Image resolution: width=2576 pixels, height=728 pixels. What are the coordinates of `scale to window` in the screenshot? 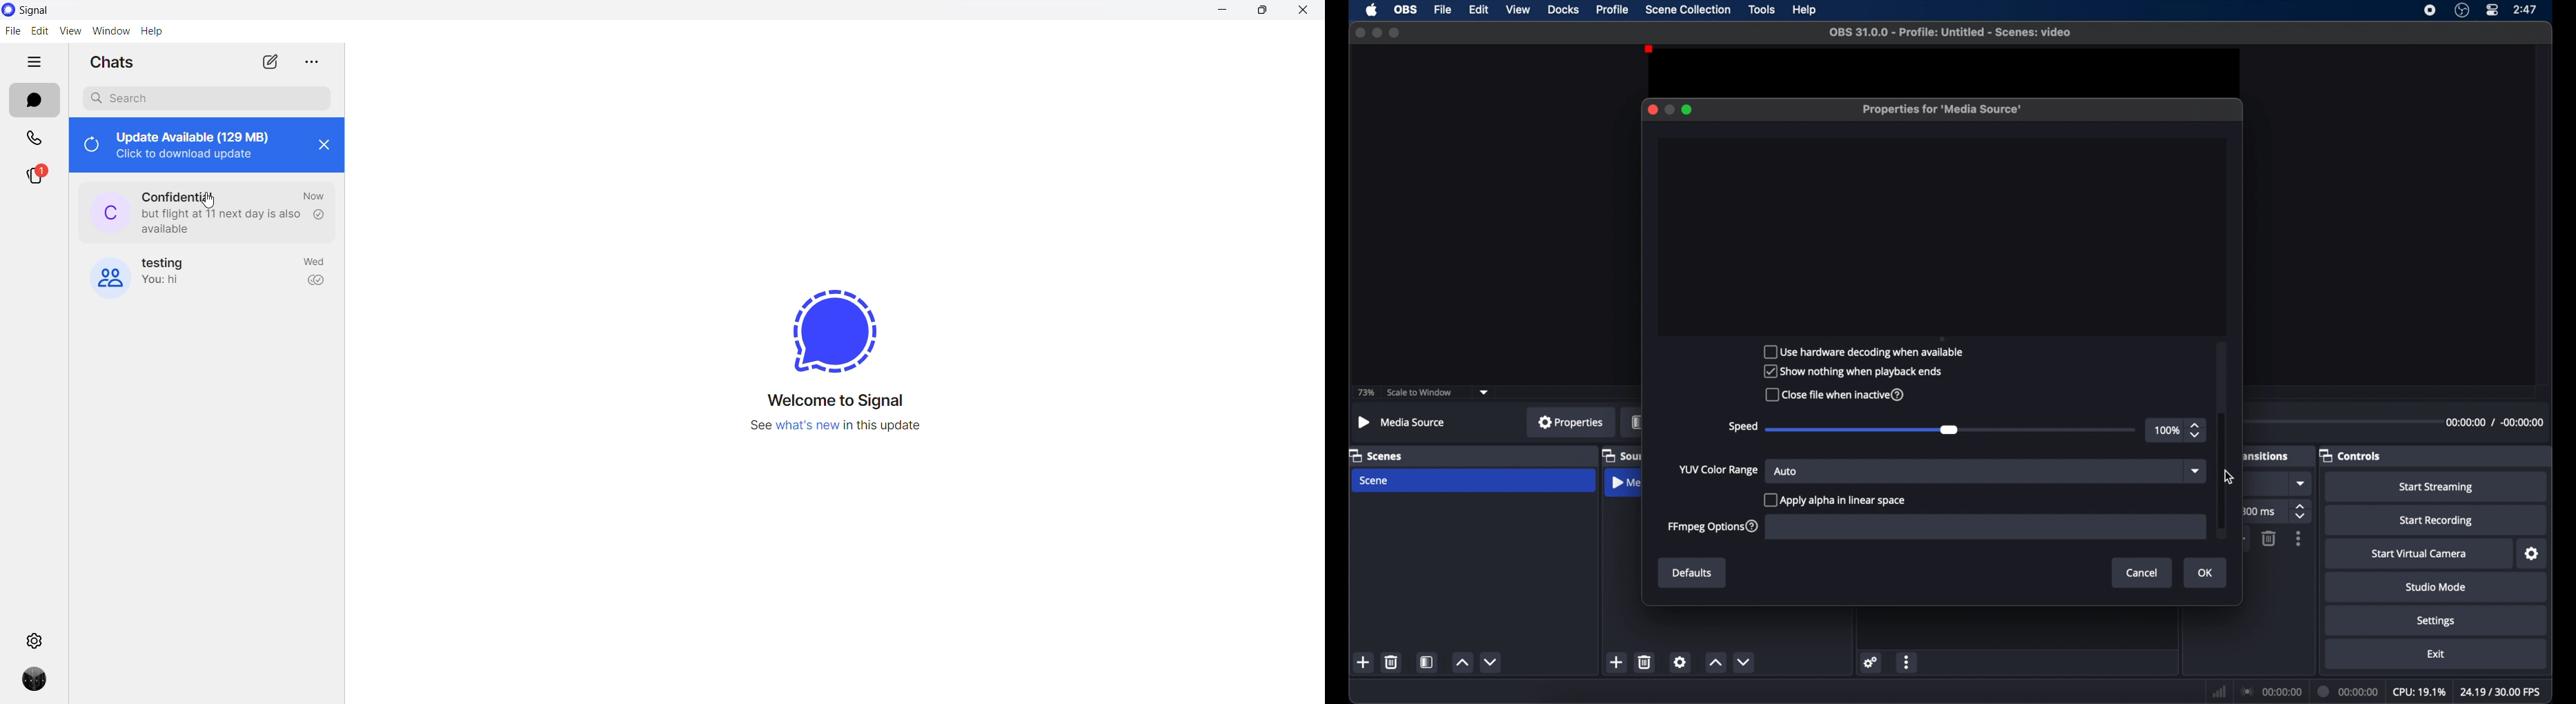 It's located at (1419, 393).